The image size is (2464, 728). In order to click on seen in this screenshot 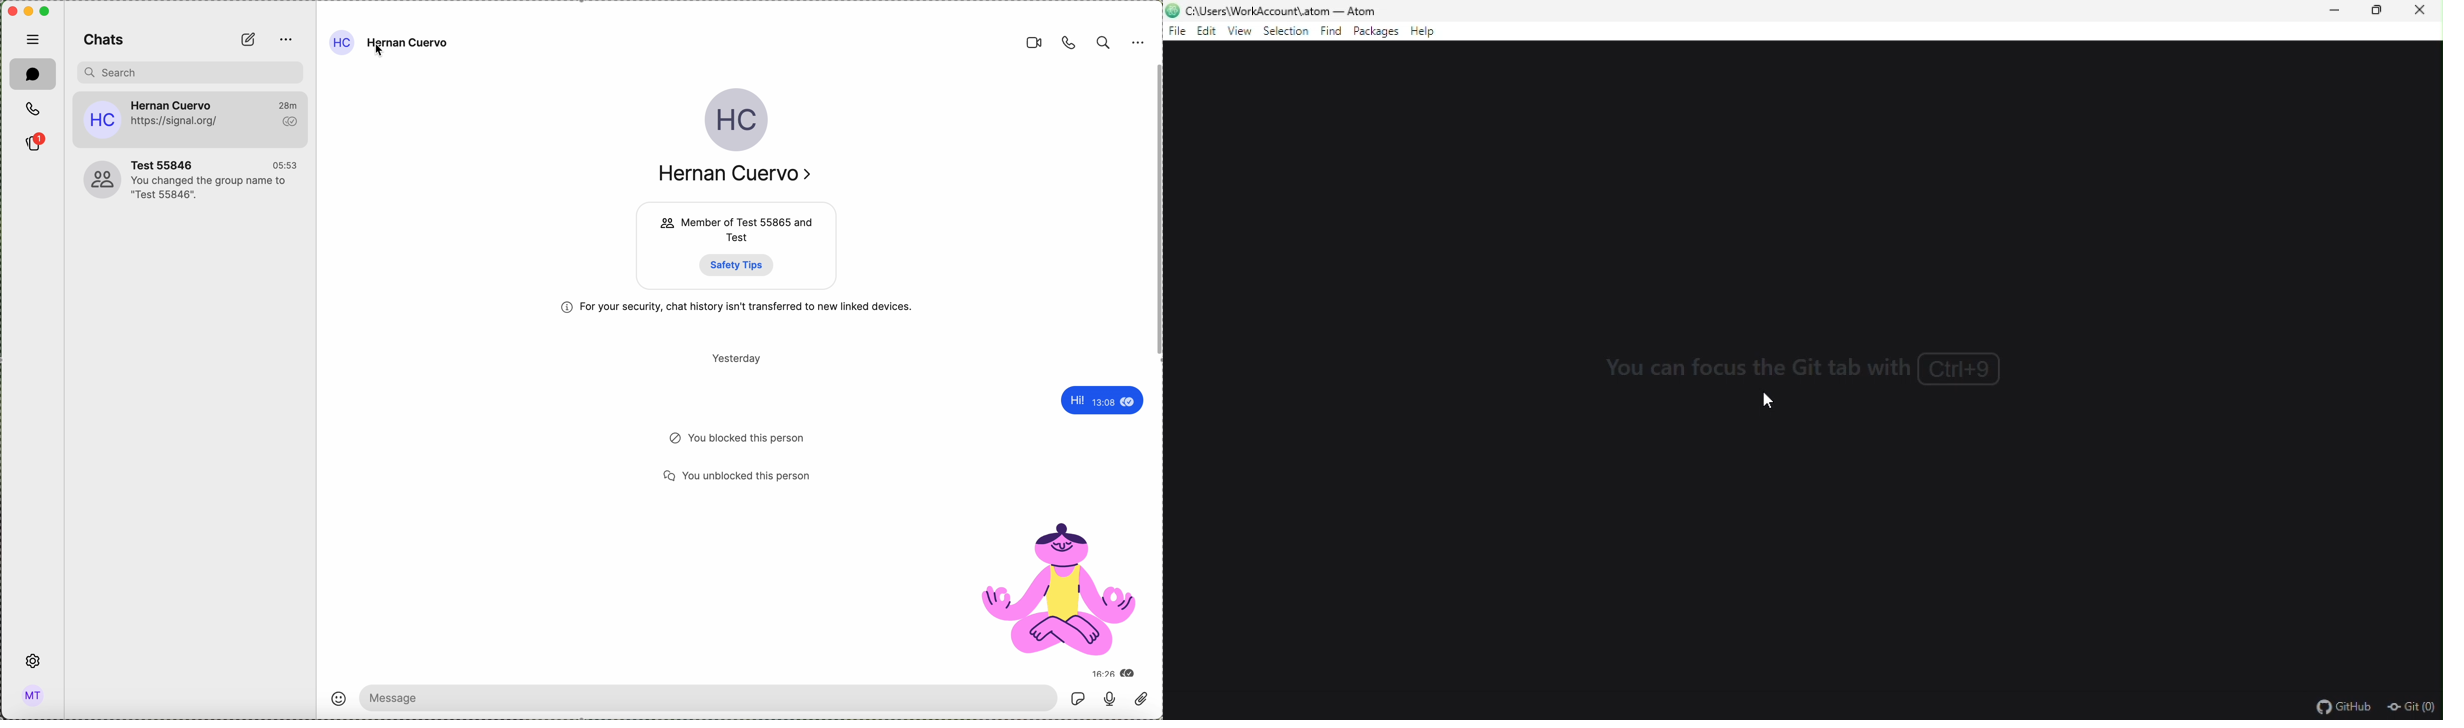, I will do `click(289, 121)`.